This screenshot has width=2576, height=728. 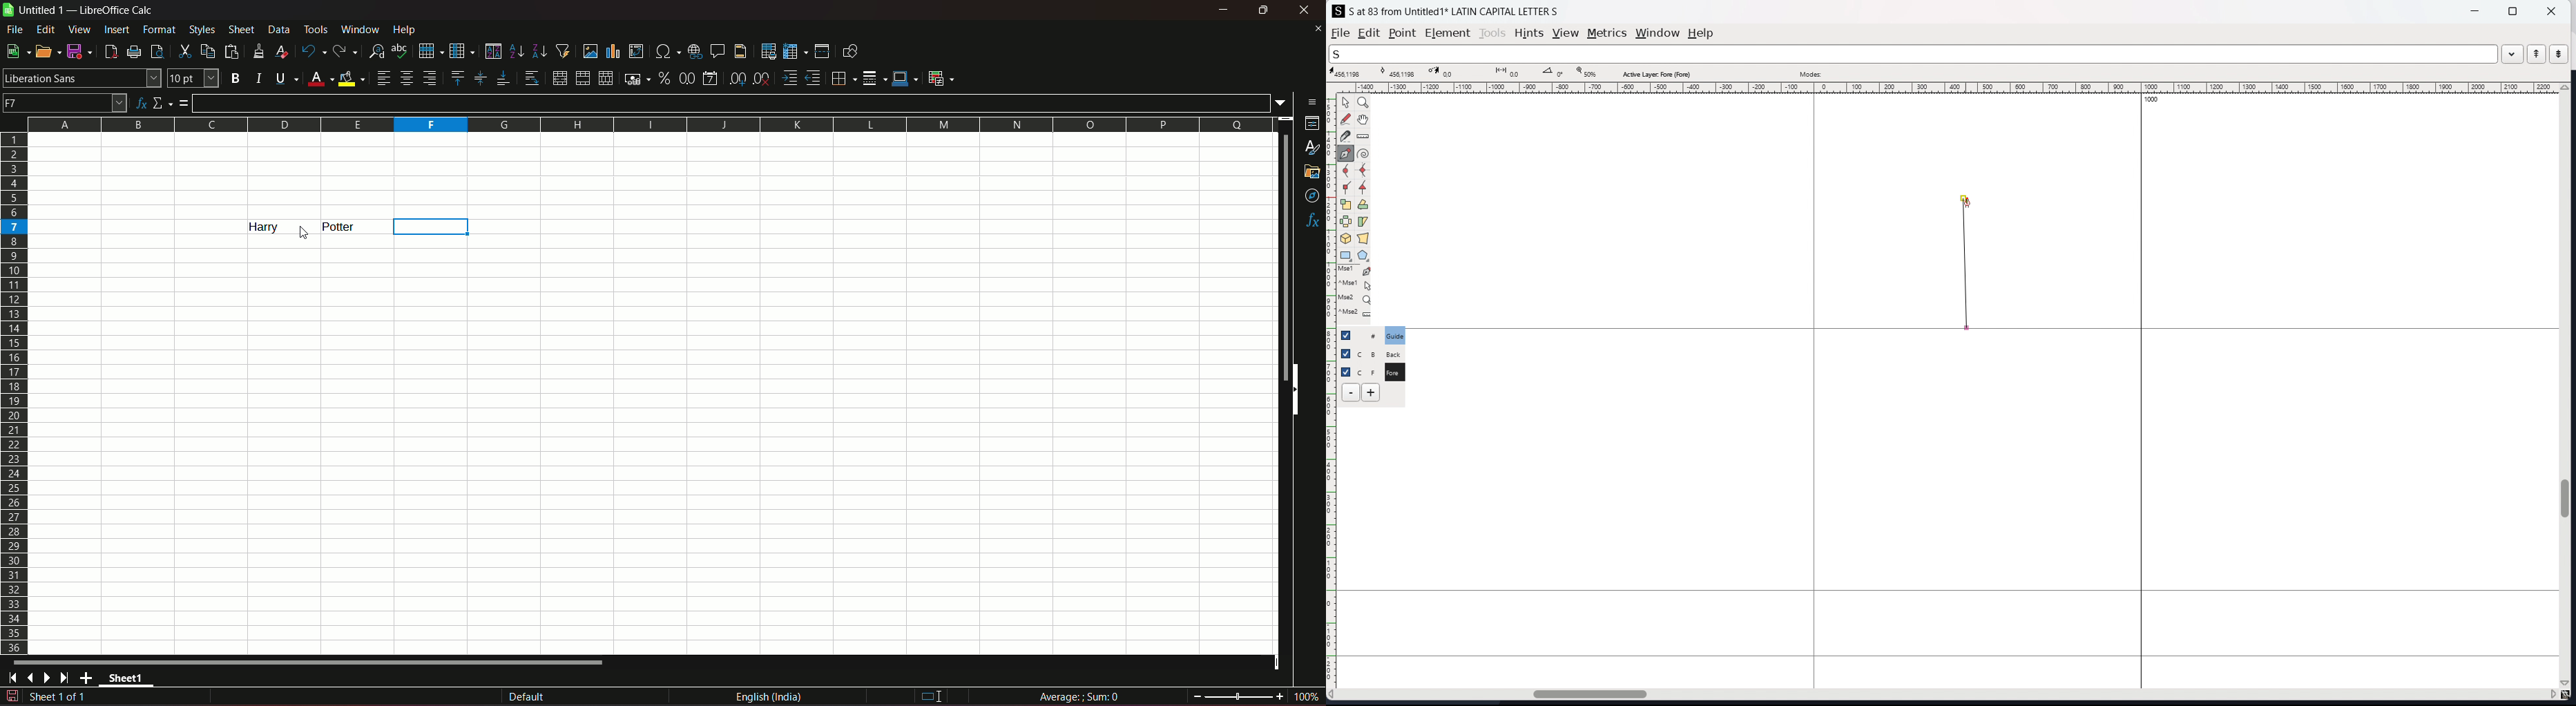 What do you see at coordinates (664, 77) in the screenshot?
I see `format as percent` at bounding box center [664, 77].